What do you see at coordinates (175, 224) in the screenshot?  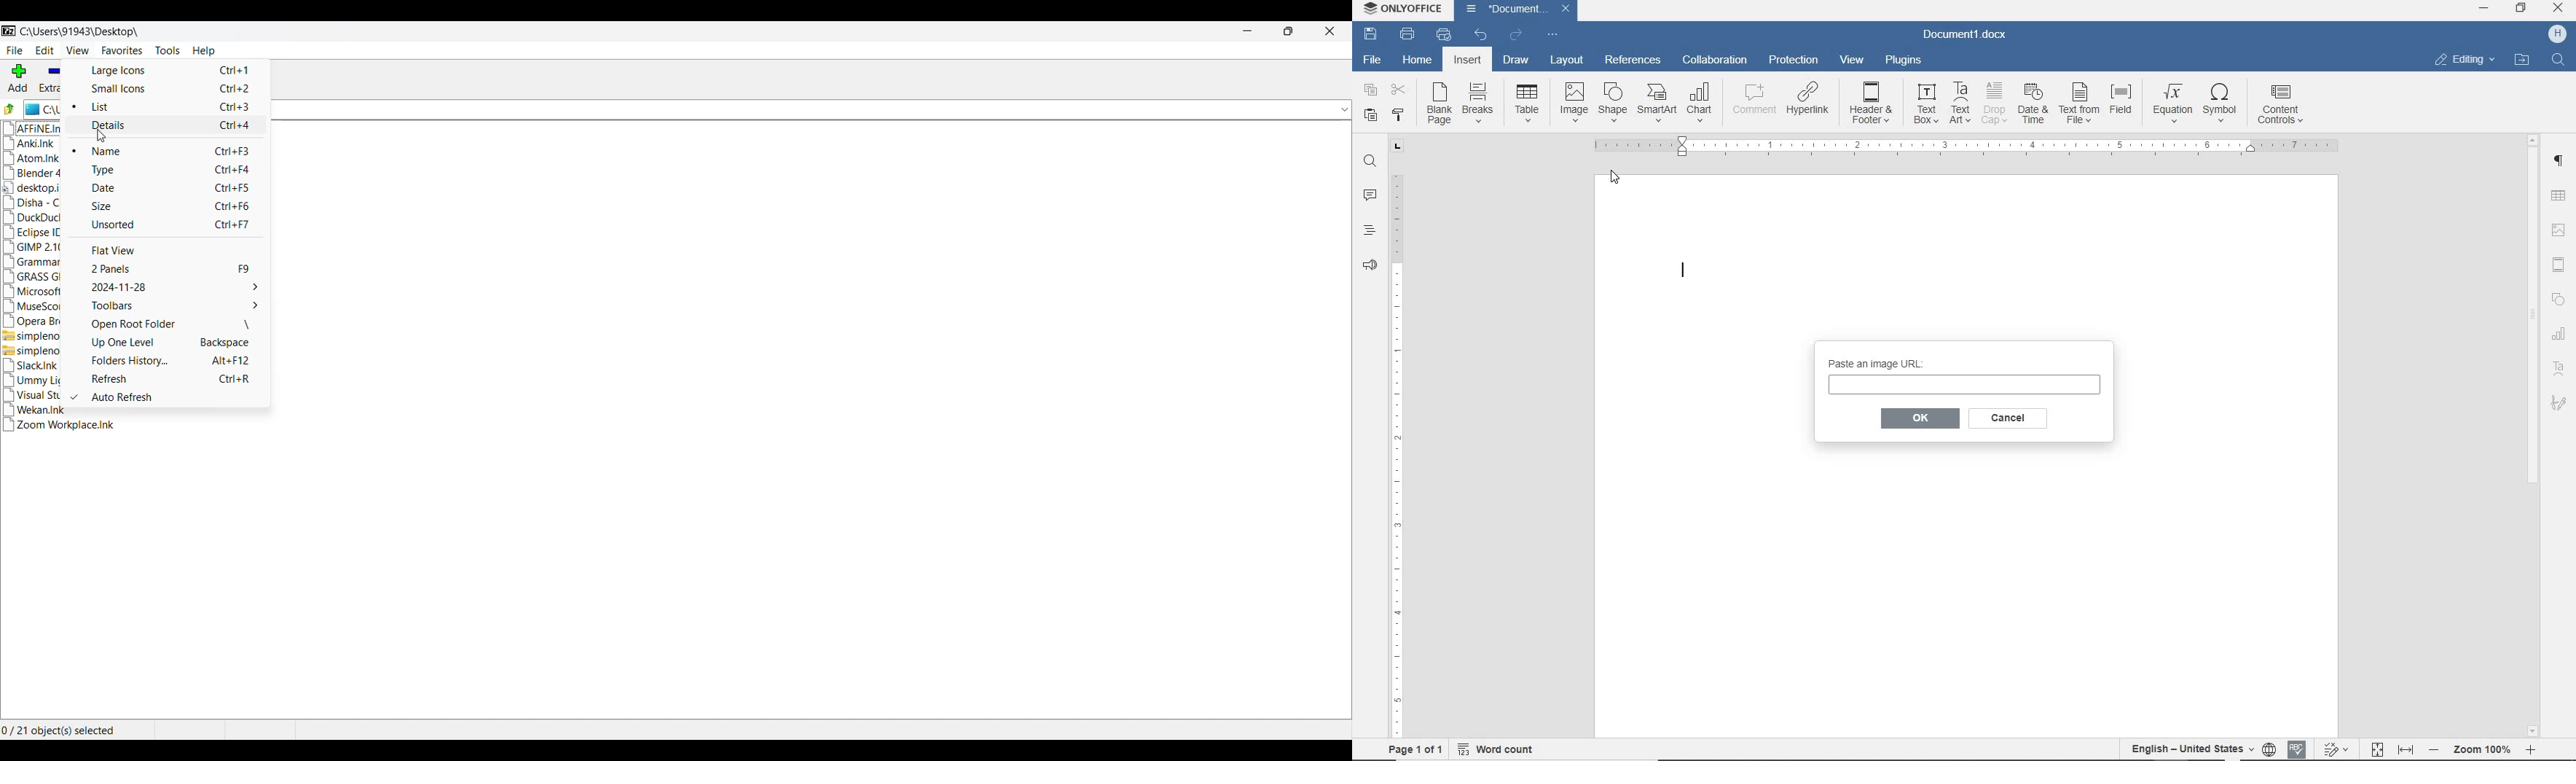 I see `Unsorted` at bounding box center [175, 224].